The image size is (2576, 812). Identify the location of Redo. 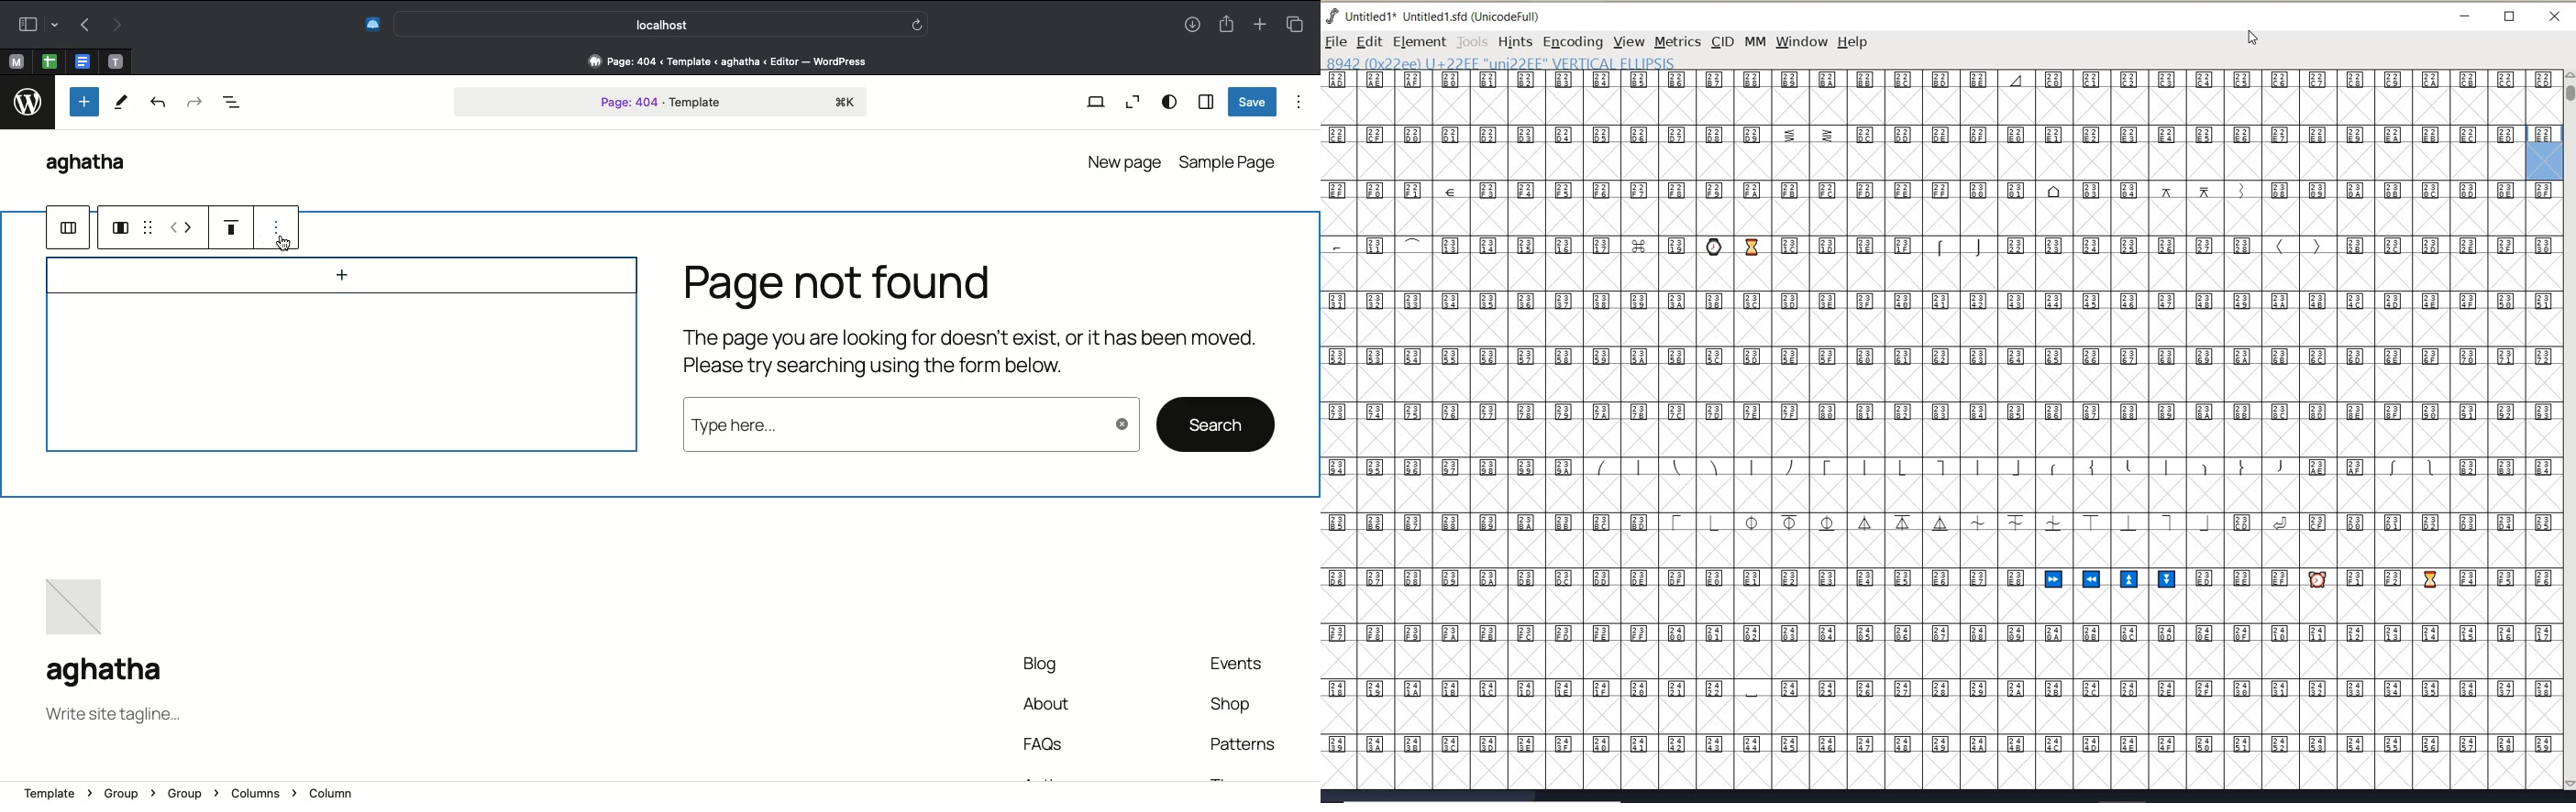
(193, 104).